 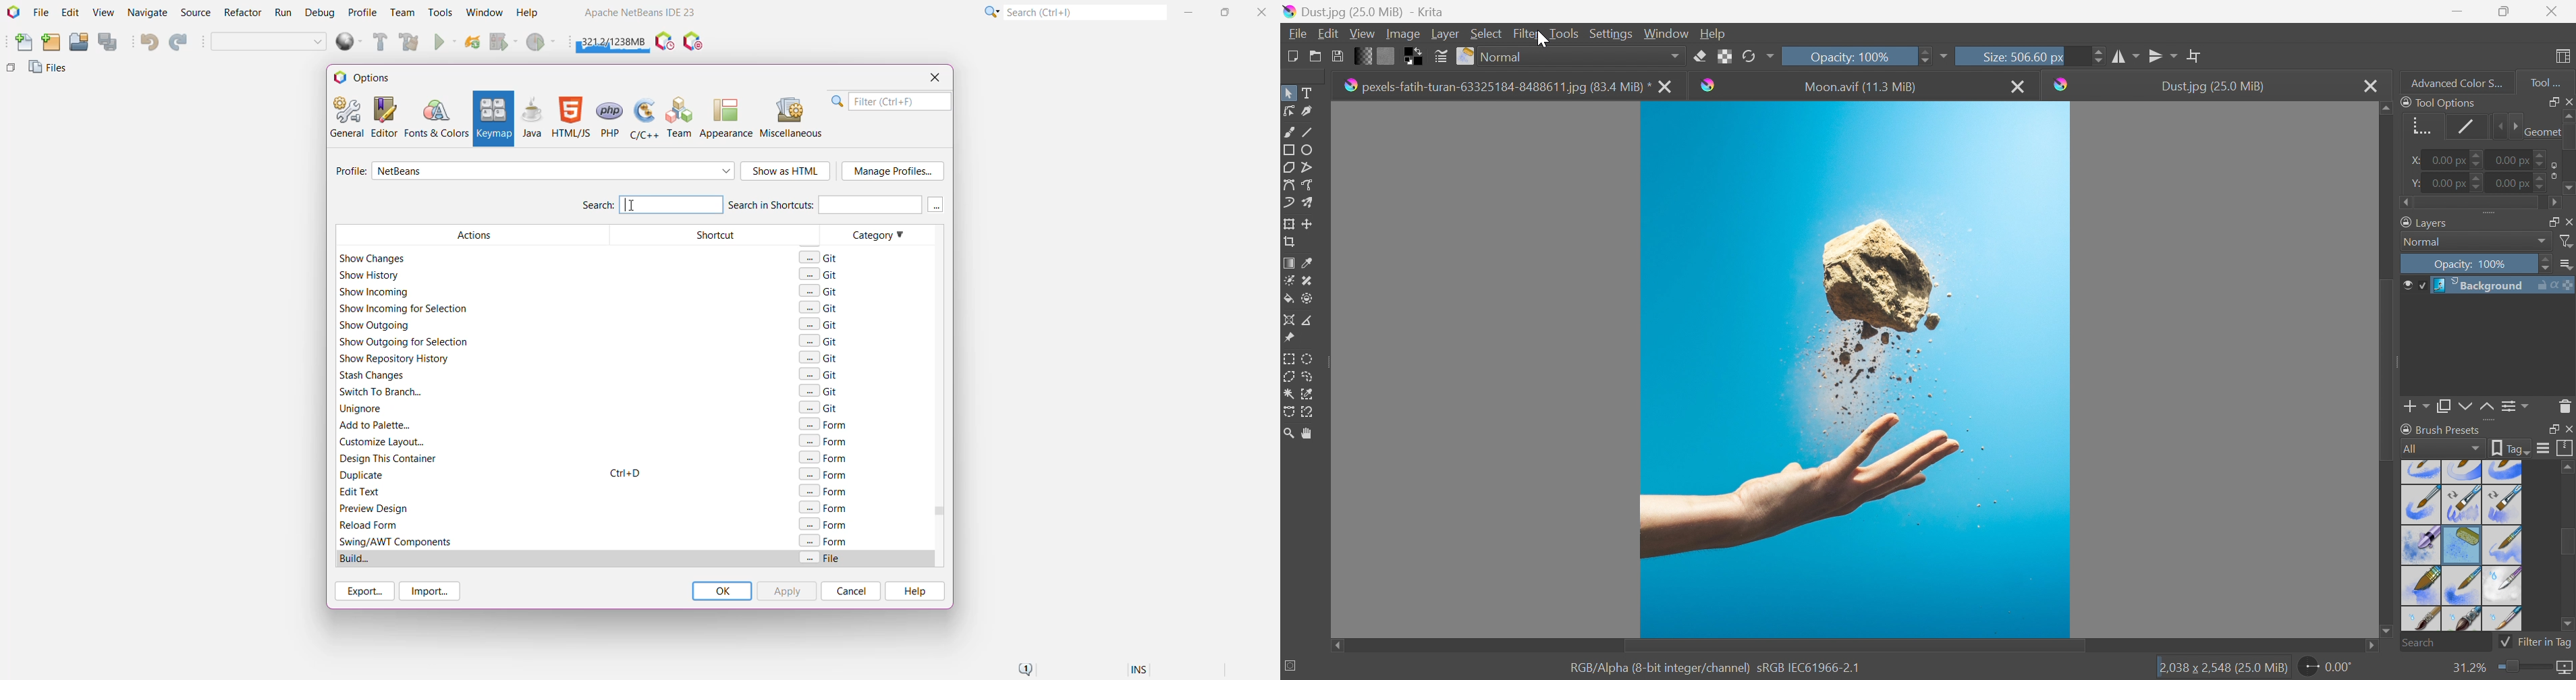 What do you see at coordinates (492, 119) in the screenshot?
I see `Keymap` at bounding box center [492, 119].